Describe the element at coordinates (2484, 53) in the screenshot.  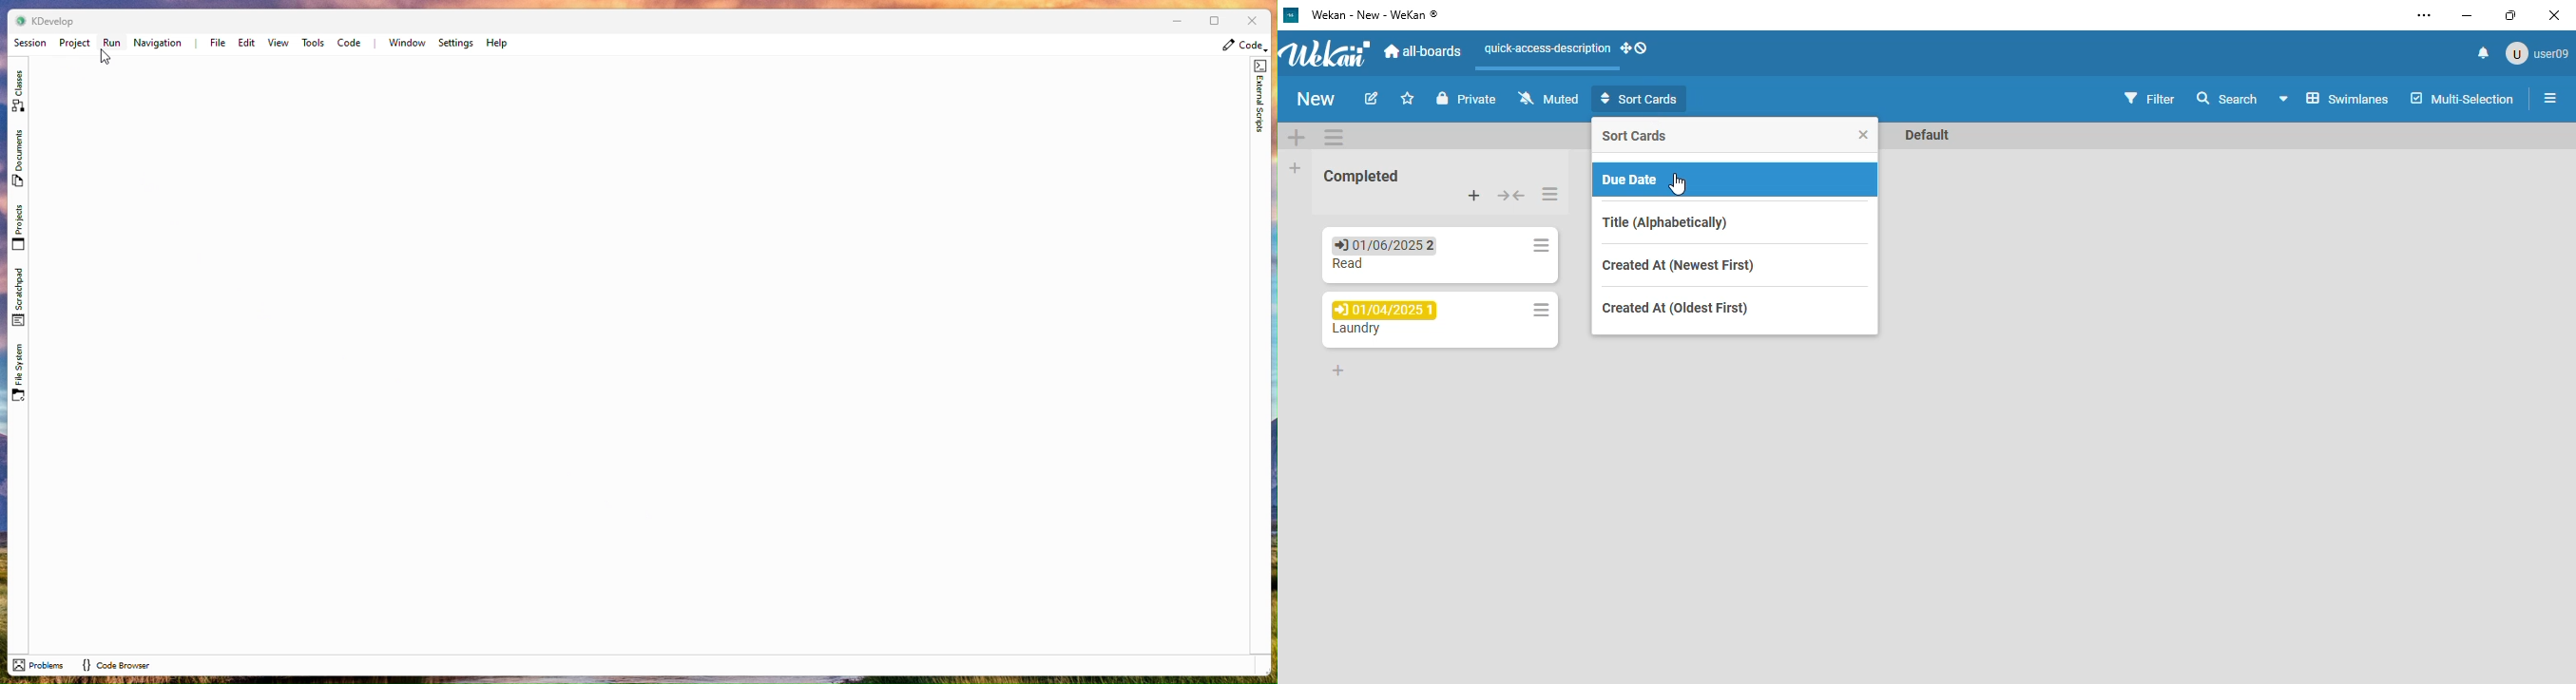
I see `notifications` at that location.